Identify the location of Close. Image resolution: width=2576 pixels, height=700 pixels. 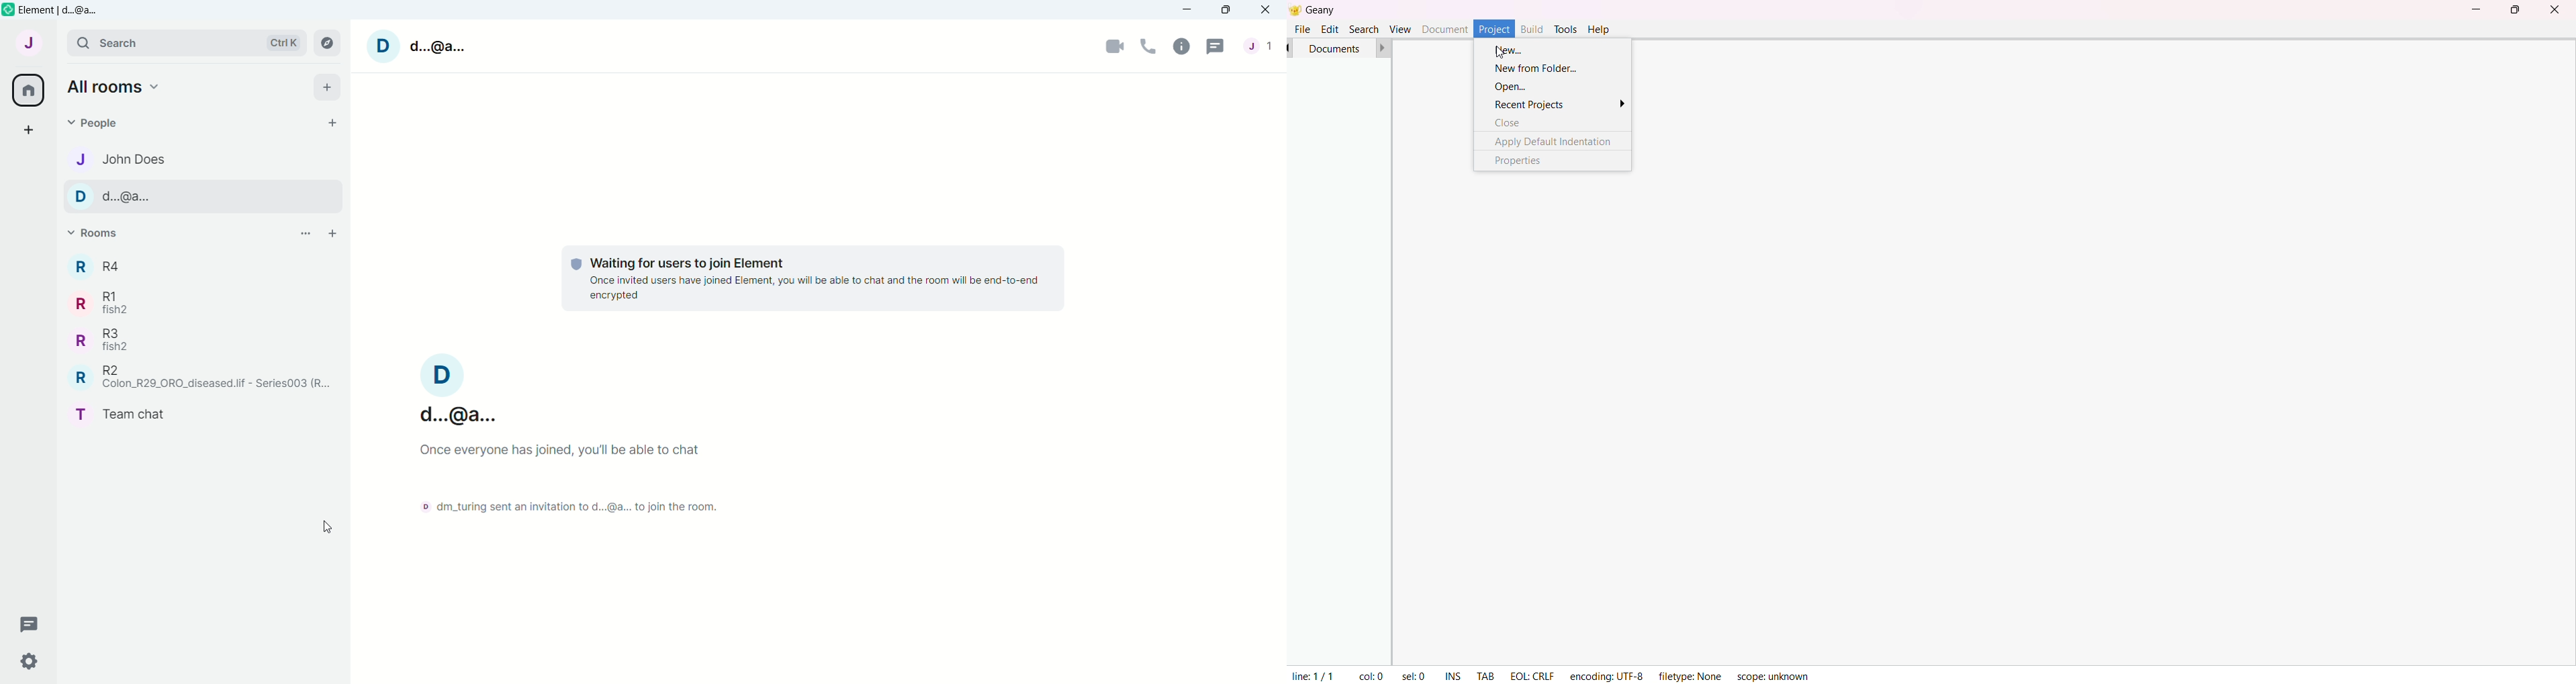
(1267, 9).